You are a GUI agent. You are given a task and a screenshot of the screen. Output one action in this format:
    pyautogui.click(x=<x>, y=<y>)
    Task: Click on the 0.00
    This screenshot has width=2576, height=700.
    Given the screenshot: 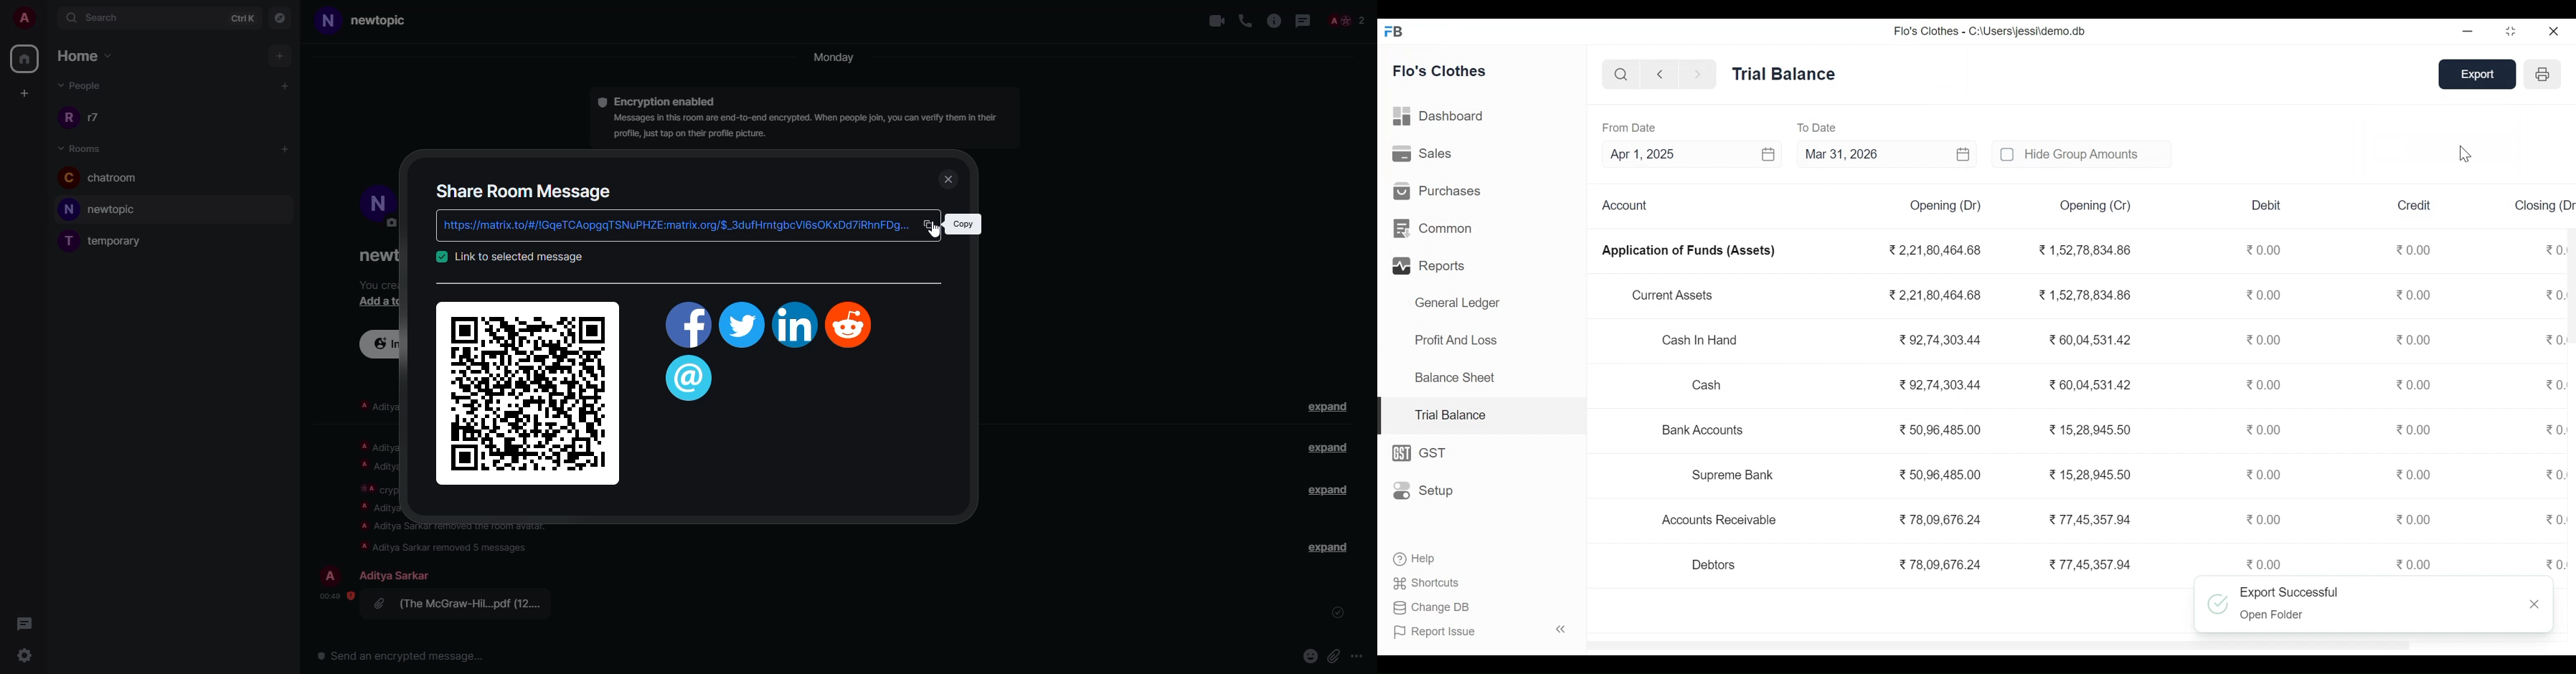 What is the action you would take?
    pyautogui.click(x=2552, y=431)
    